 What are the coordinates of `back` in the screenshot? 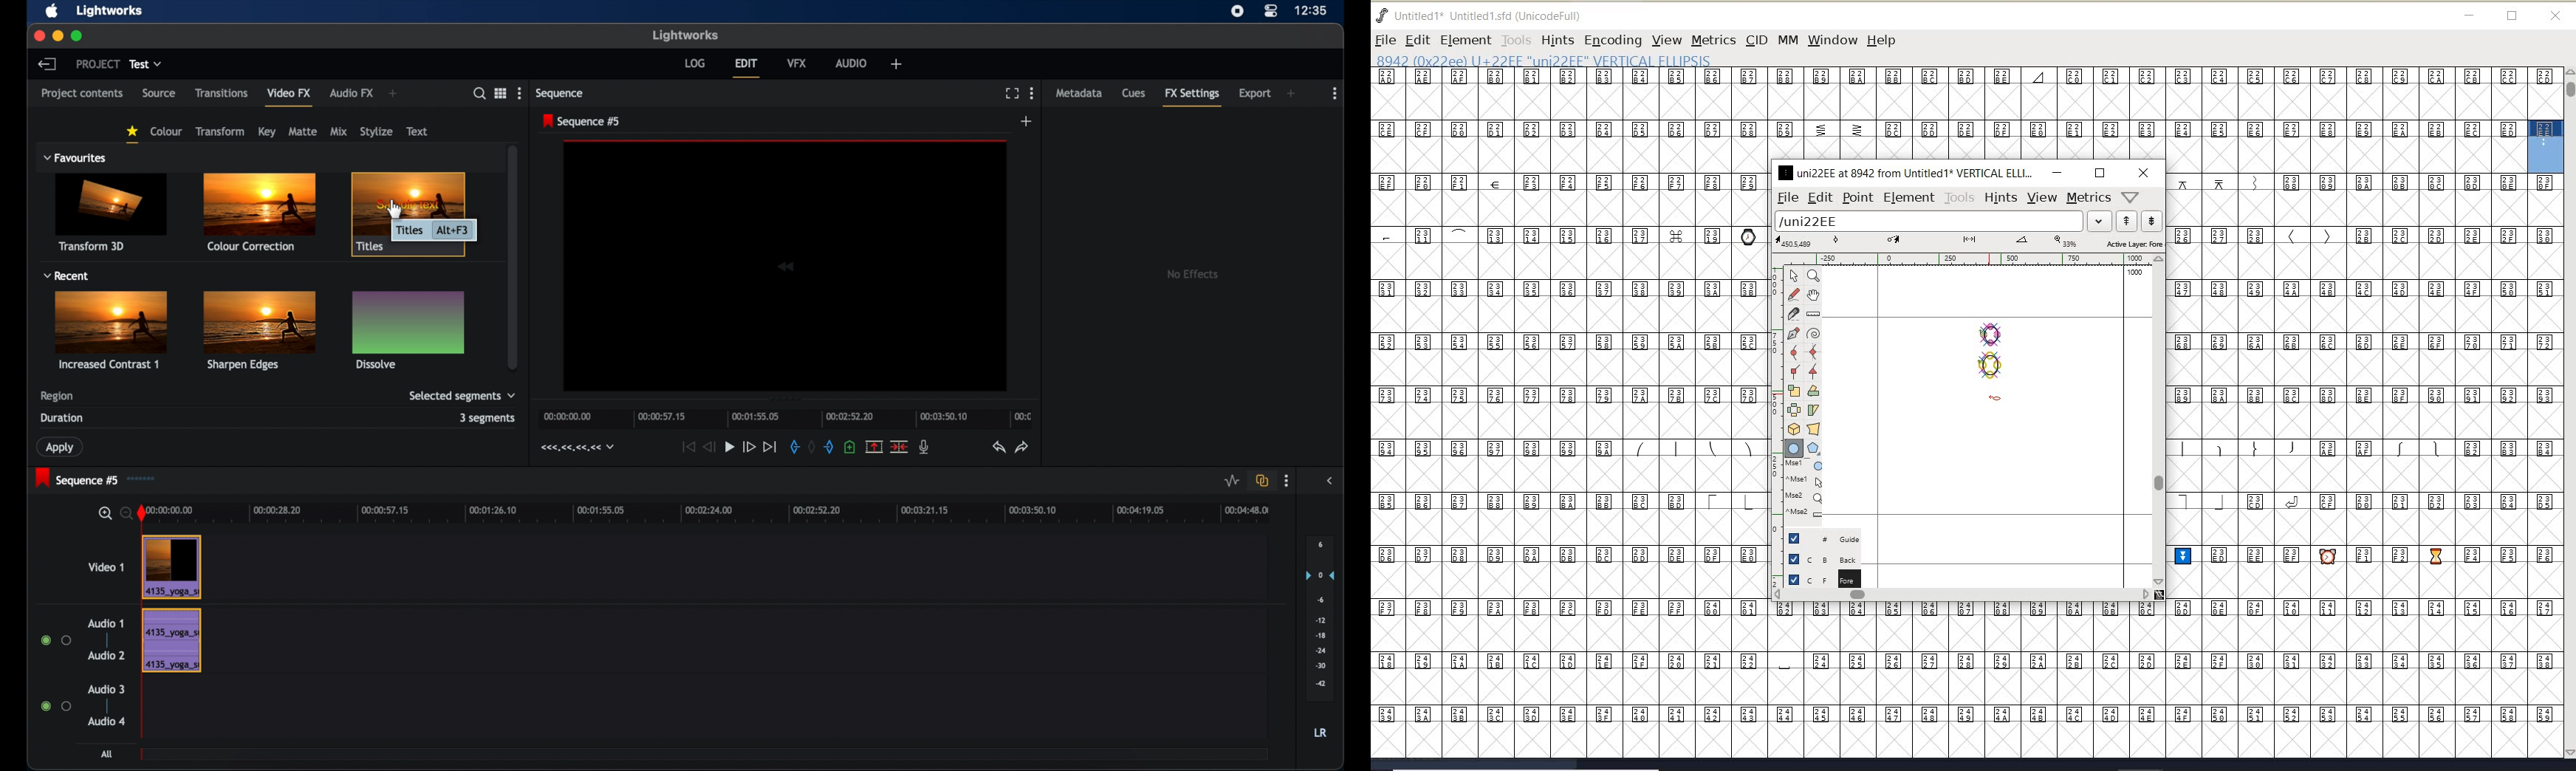 It's located at (48, 64).